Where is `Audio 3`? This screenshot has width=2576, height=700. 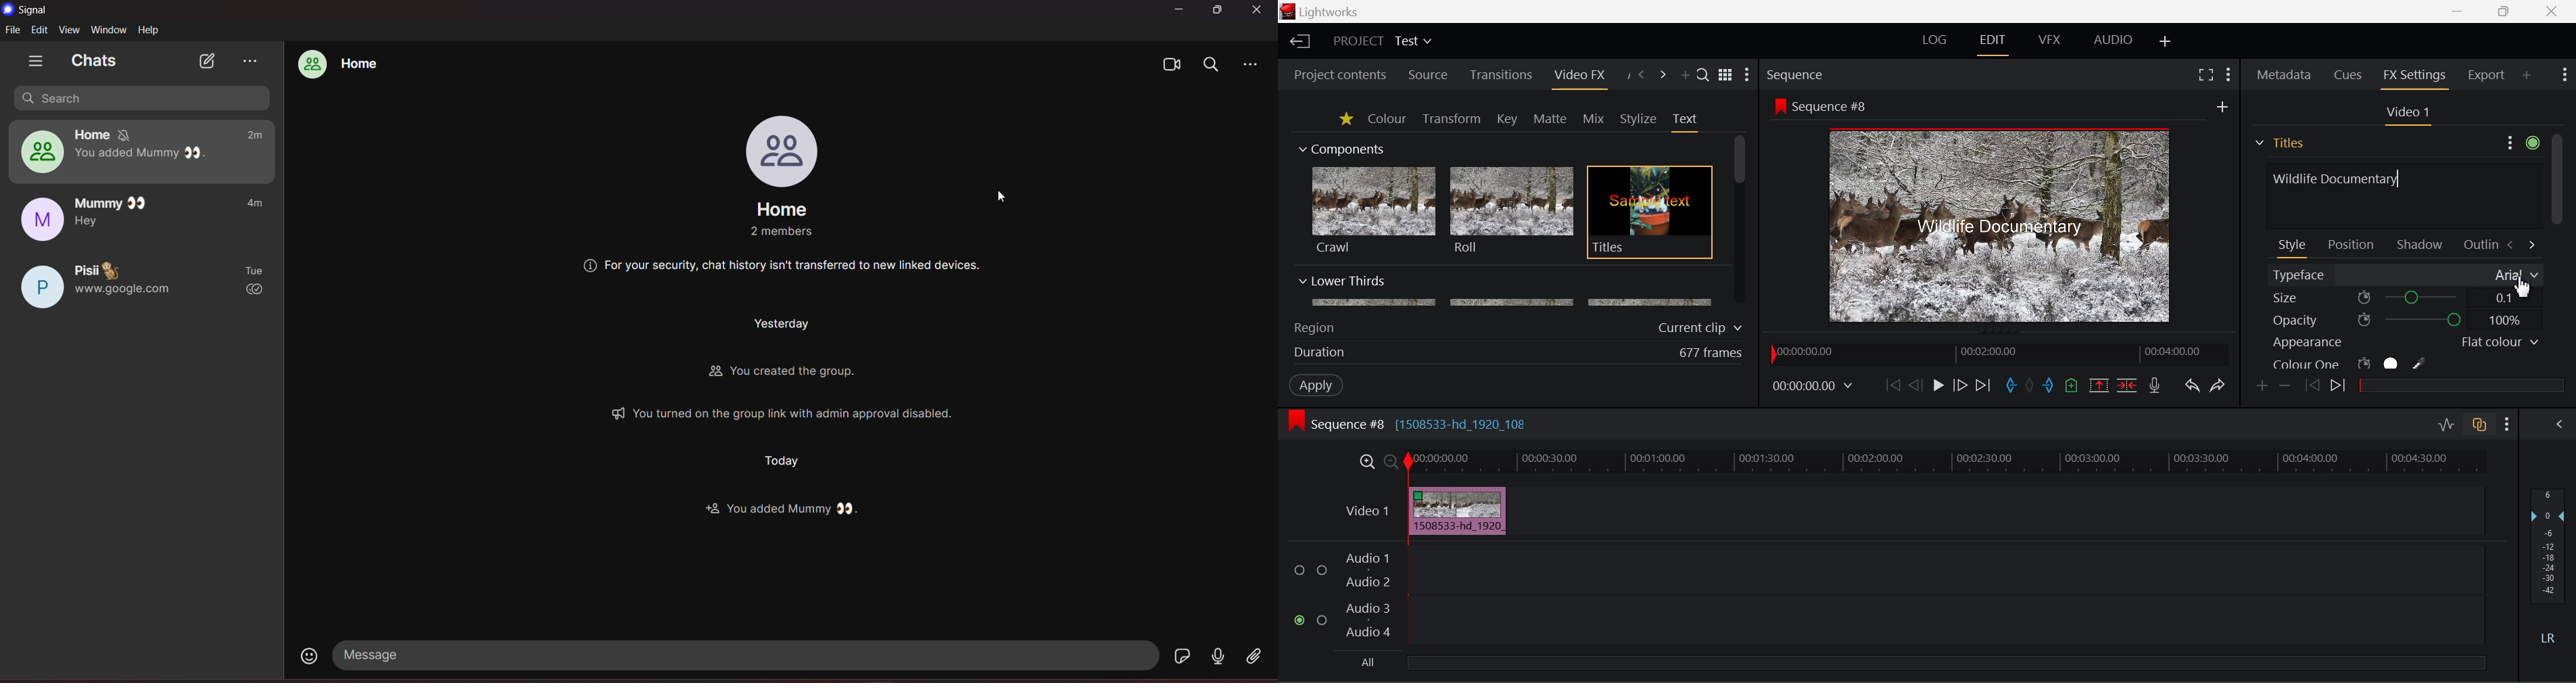
Audio 3 is located at coordinates (1367, 607).